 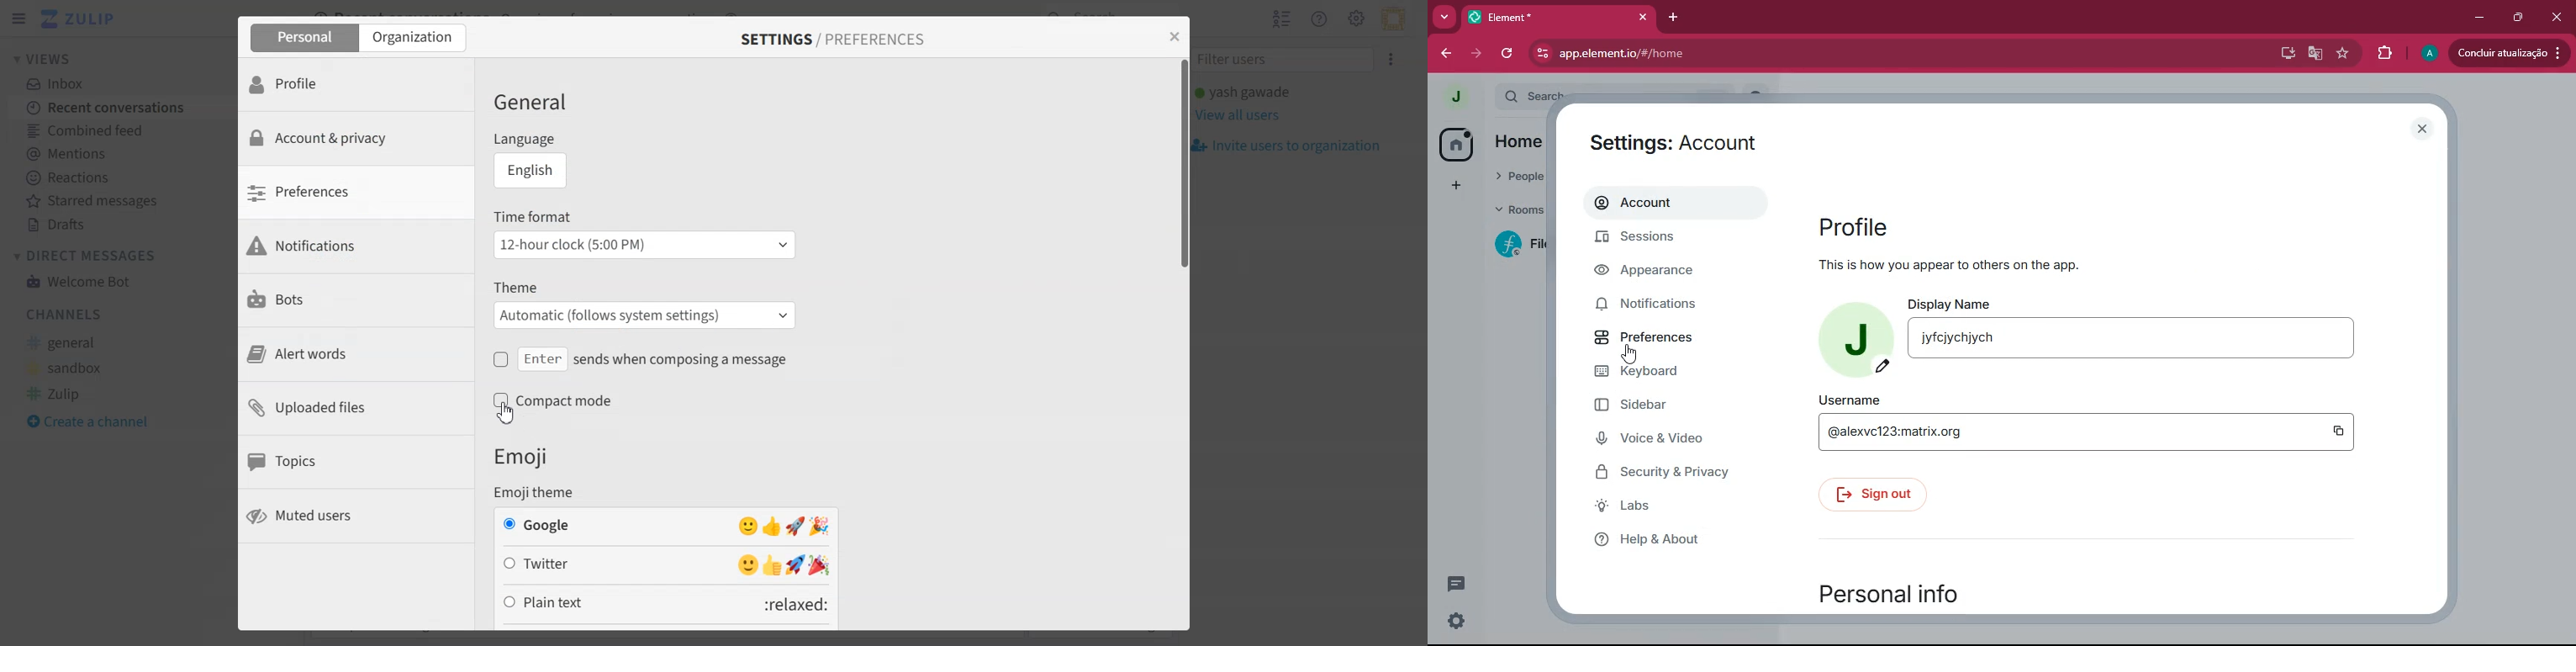 I want to click on extensions, so click(x=2385, y=53).